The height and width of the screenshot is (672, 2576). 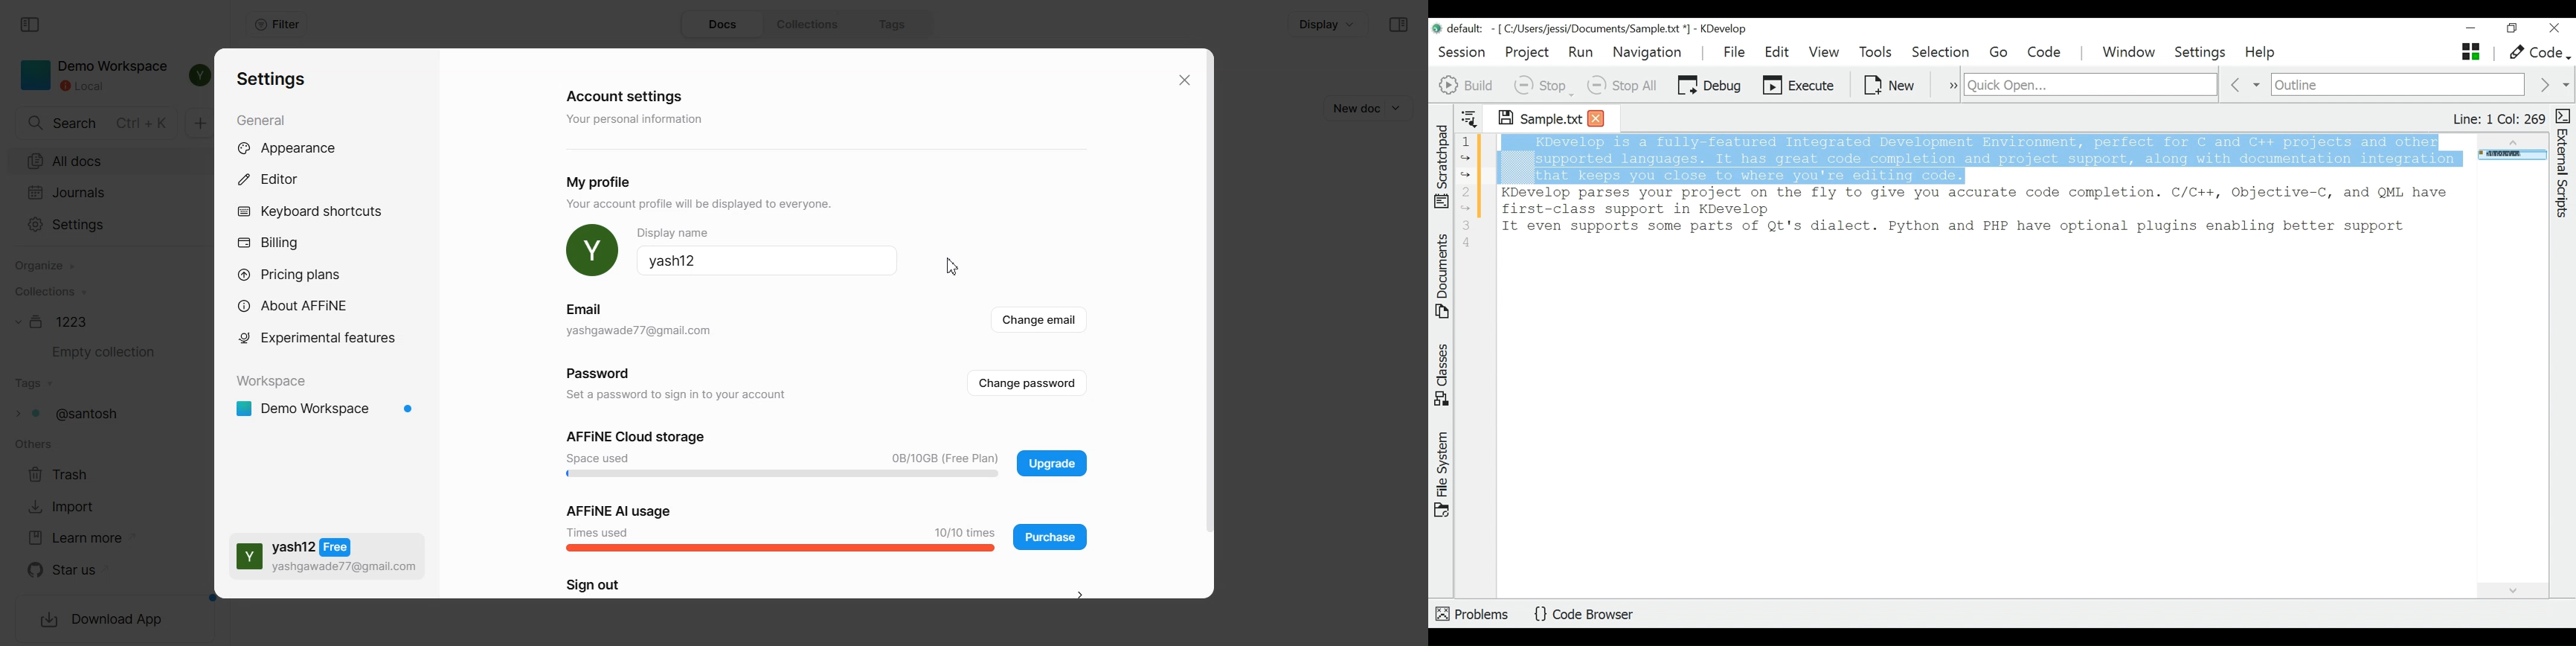 What do you see at coordinates (35, 384) in the screenshot?
I see `Tags` at bounding box center [35, 384].